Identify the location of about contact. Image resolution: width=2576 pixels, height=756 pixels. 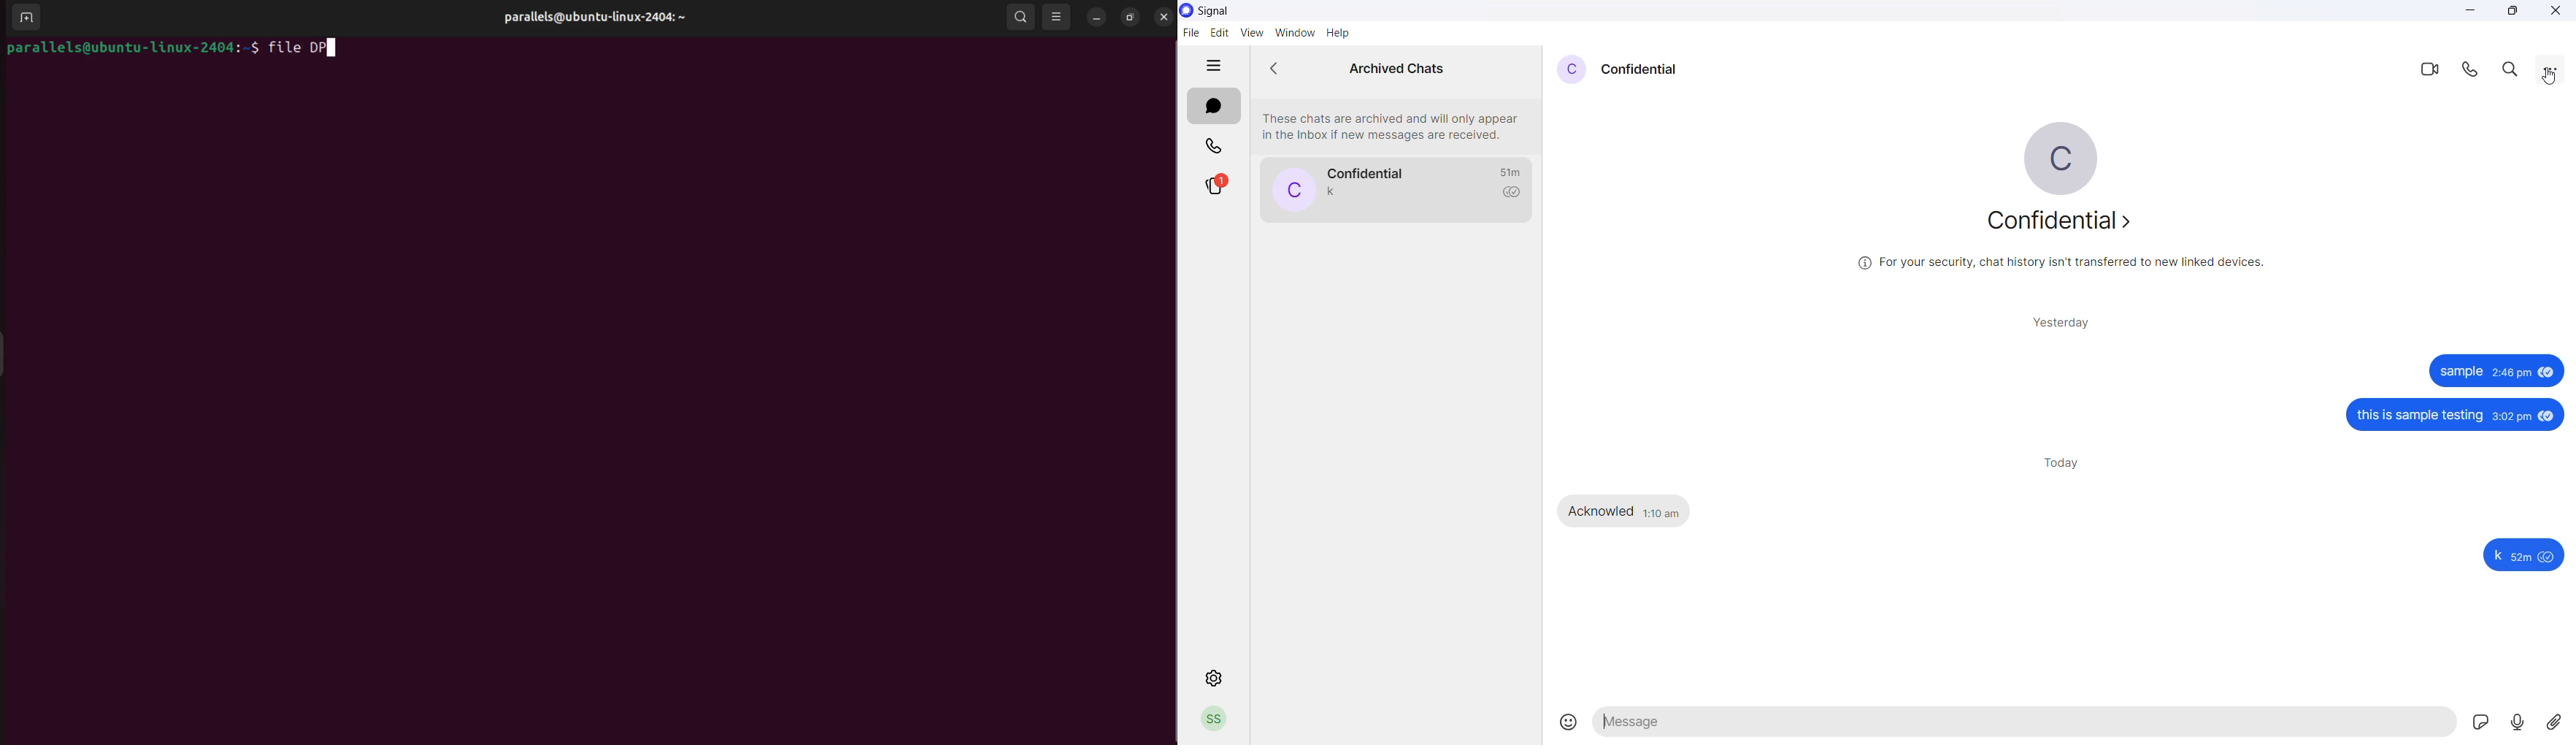
(2063, 223).